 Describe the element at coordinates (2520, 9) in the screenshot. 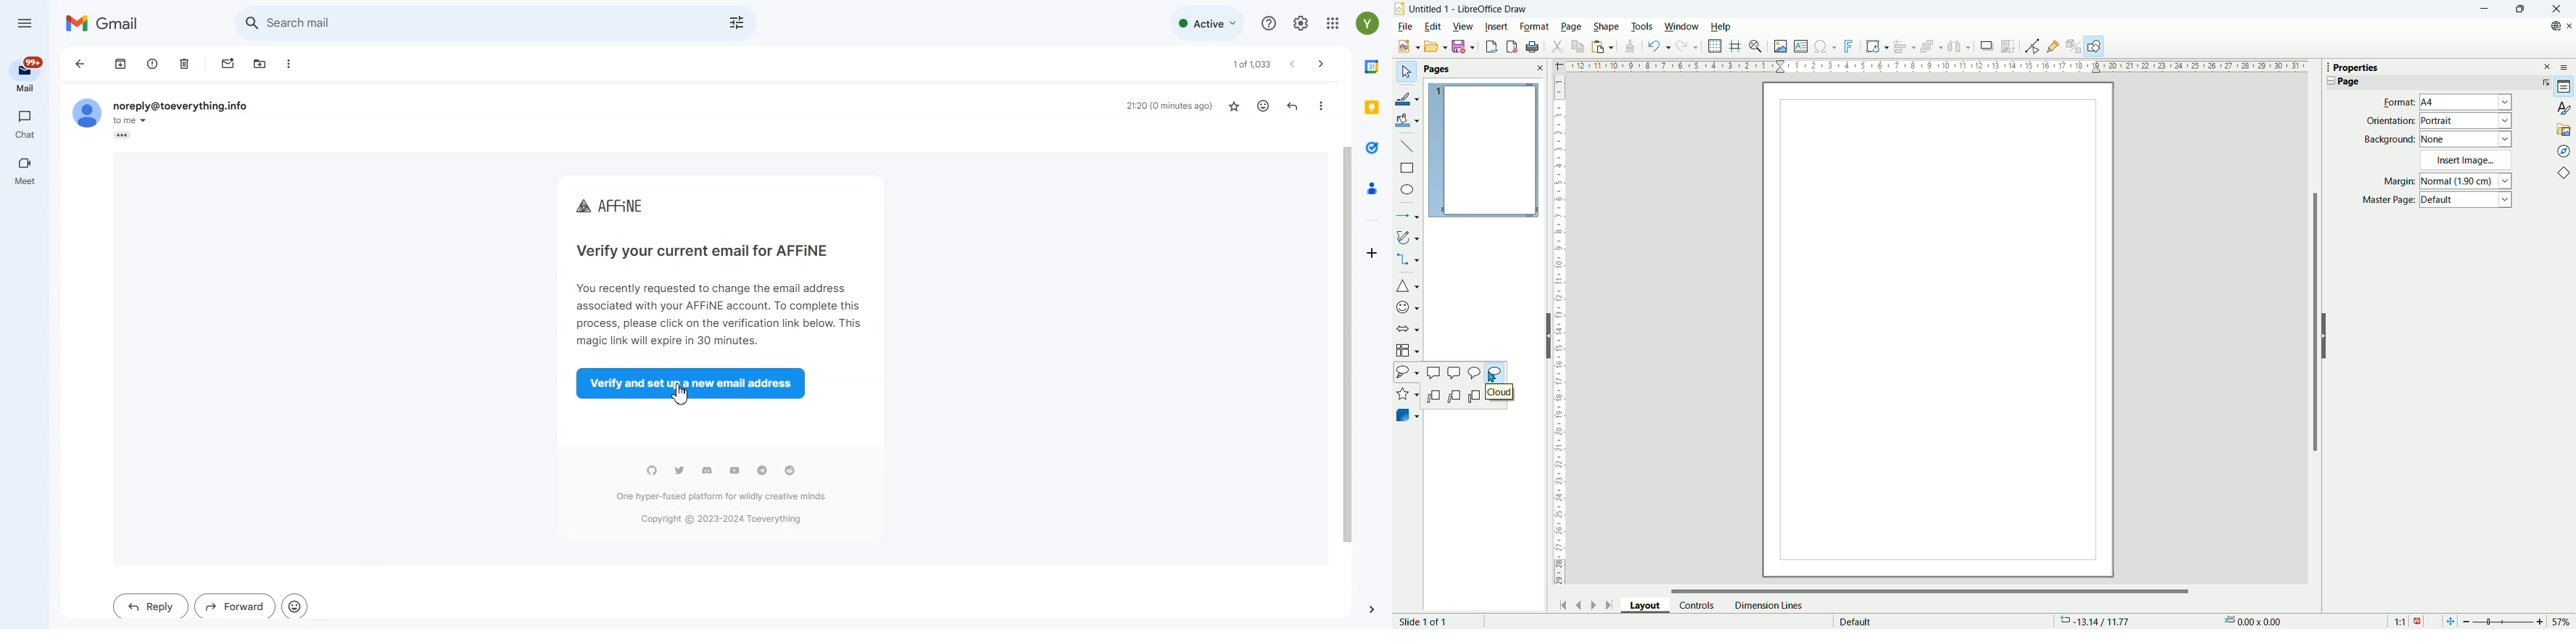

I see `Maximize` at that location.